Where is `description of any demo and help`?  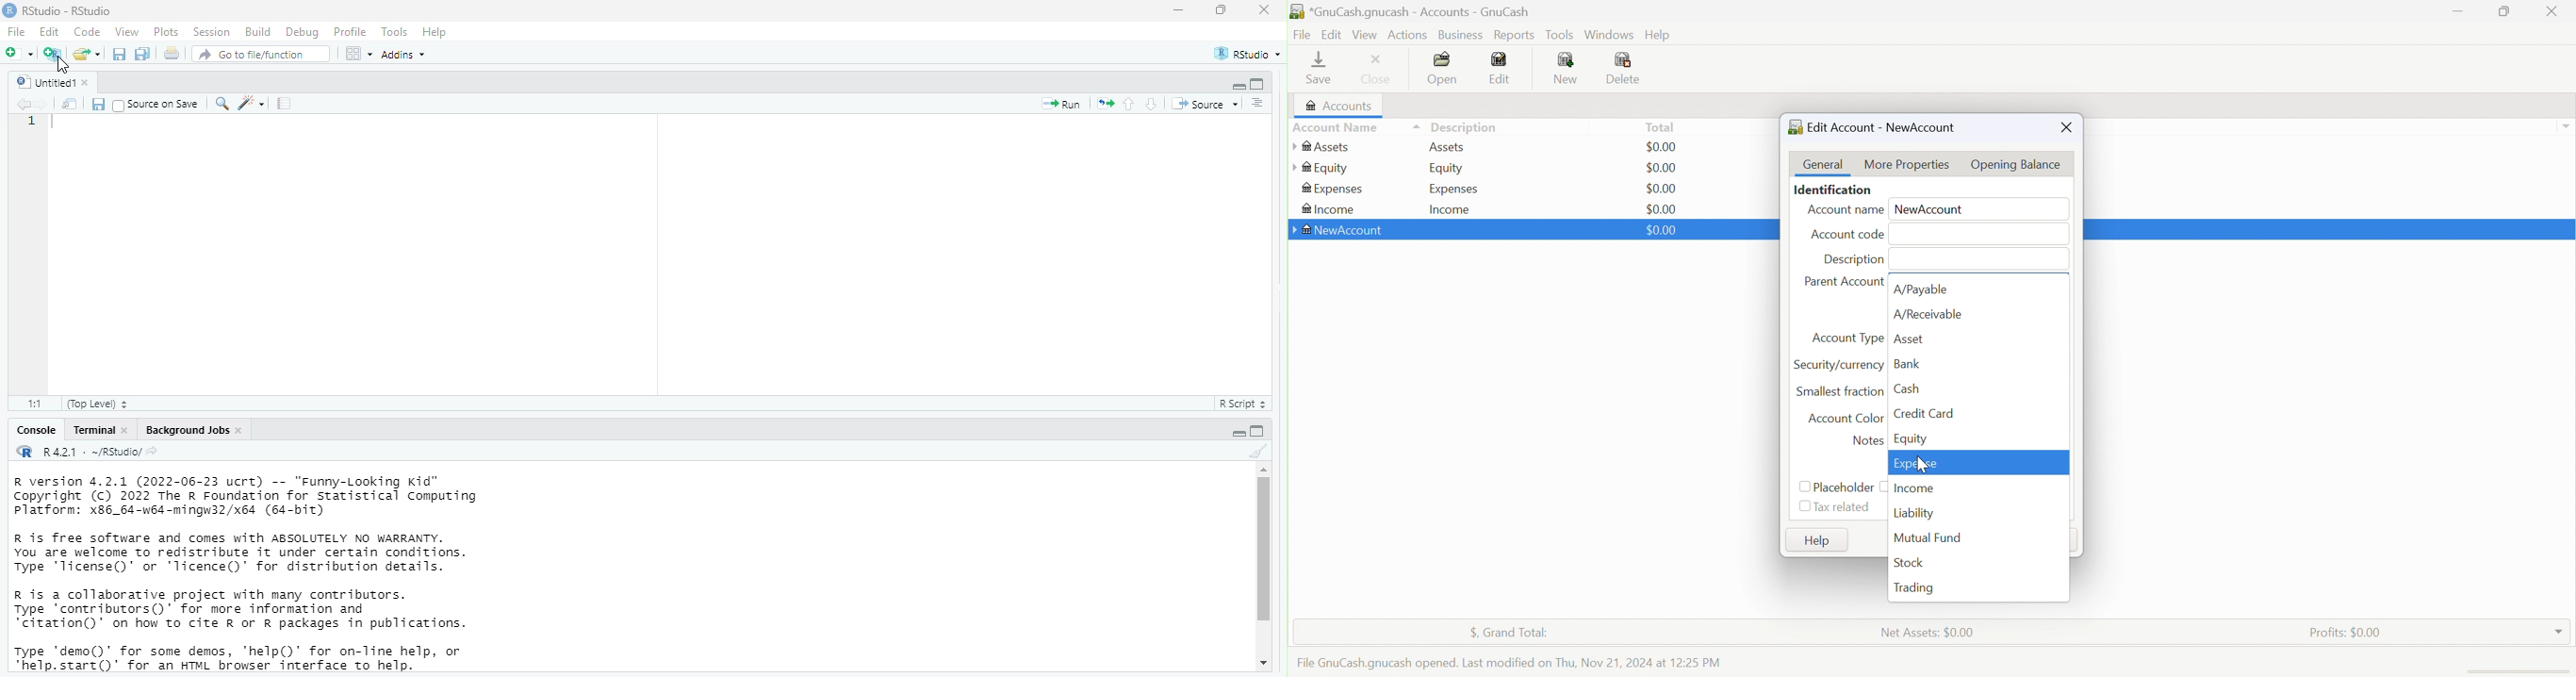 description of any demo and help is located at coordinates (236, 656).